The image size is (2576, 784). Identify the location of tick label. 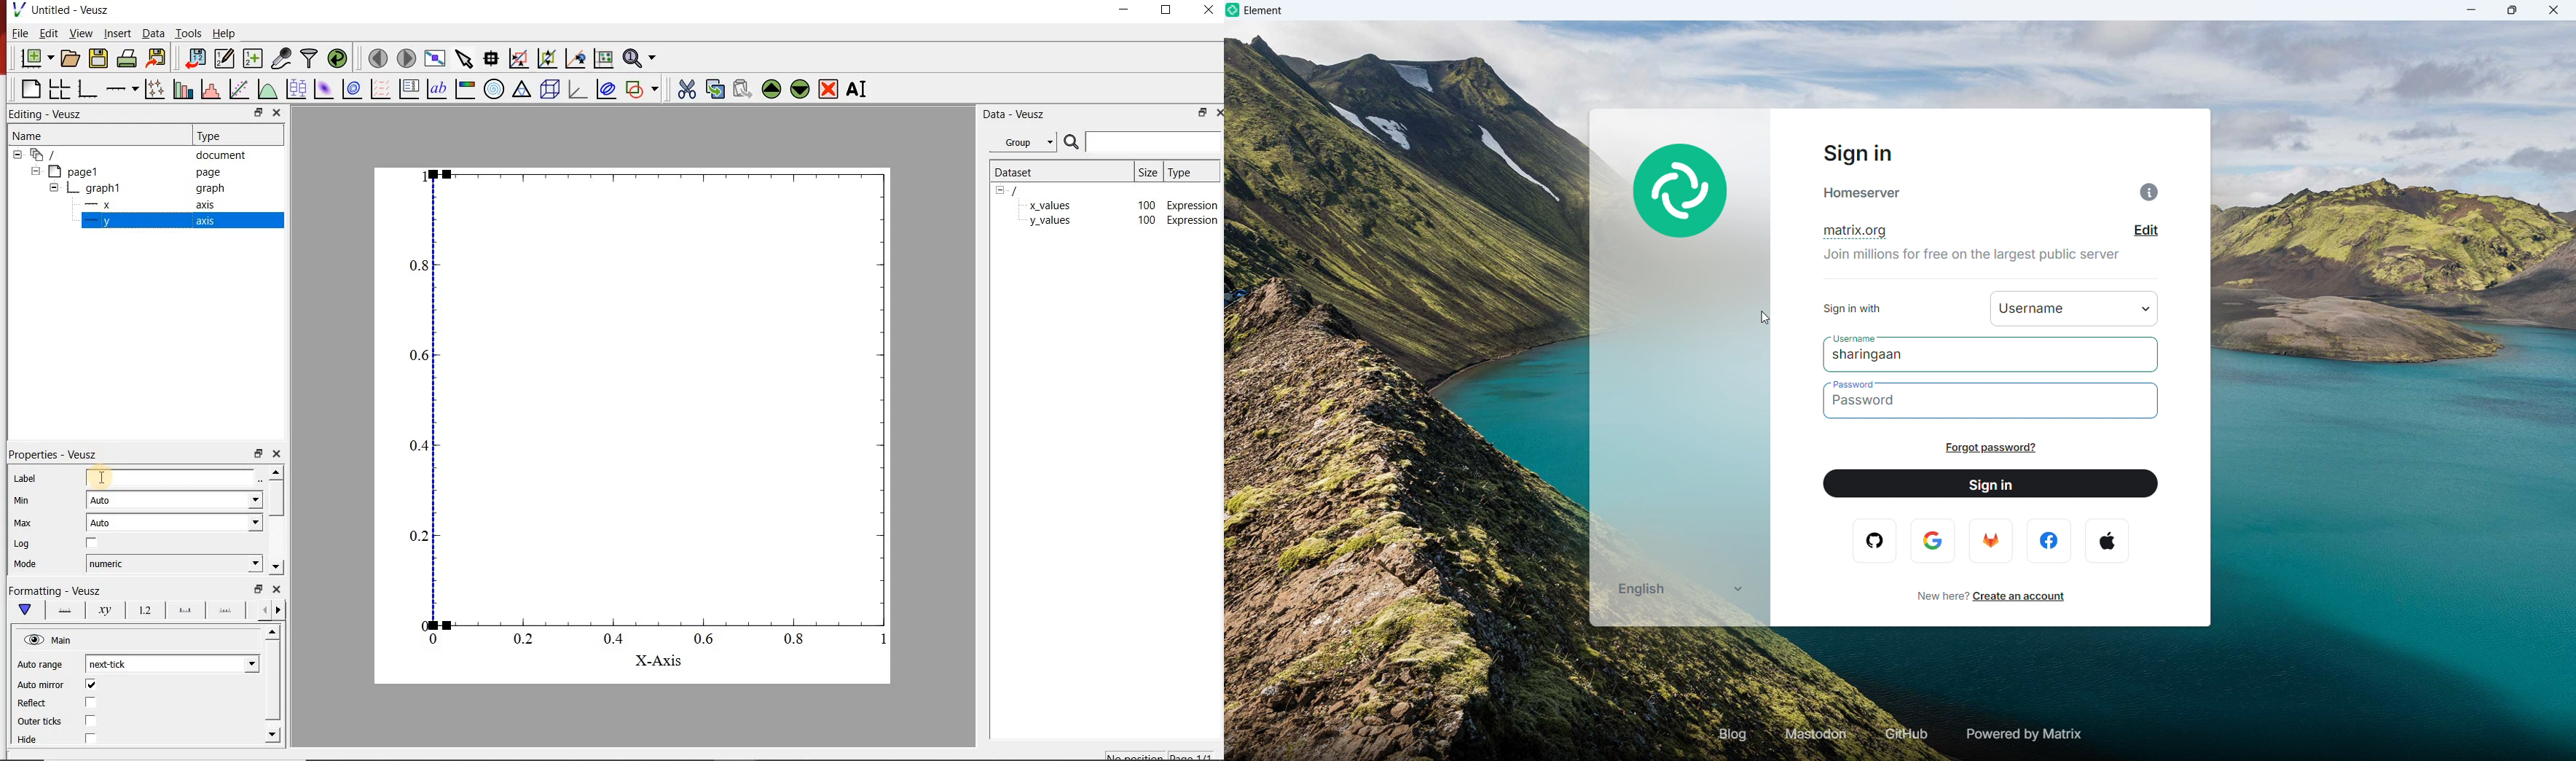
(146, 610).